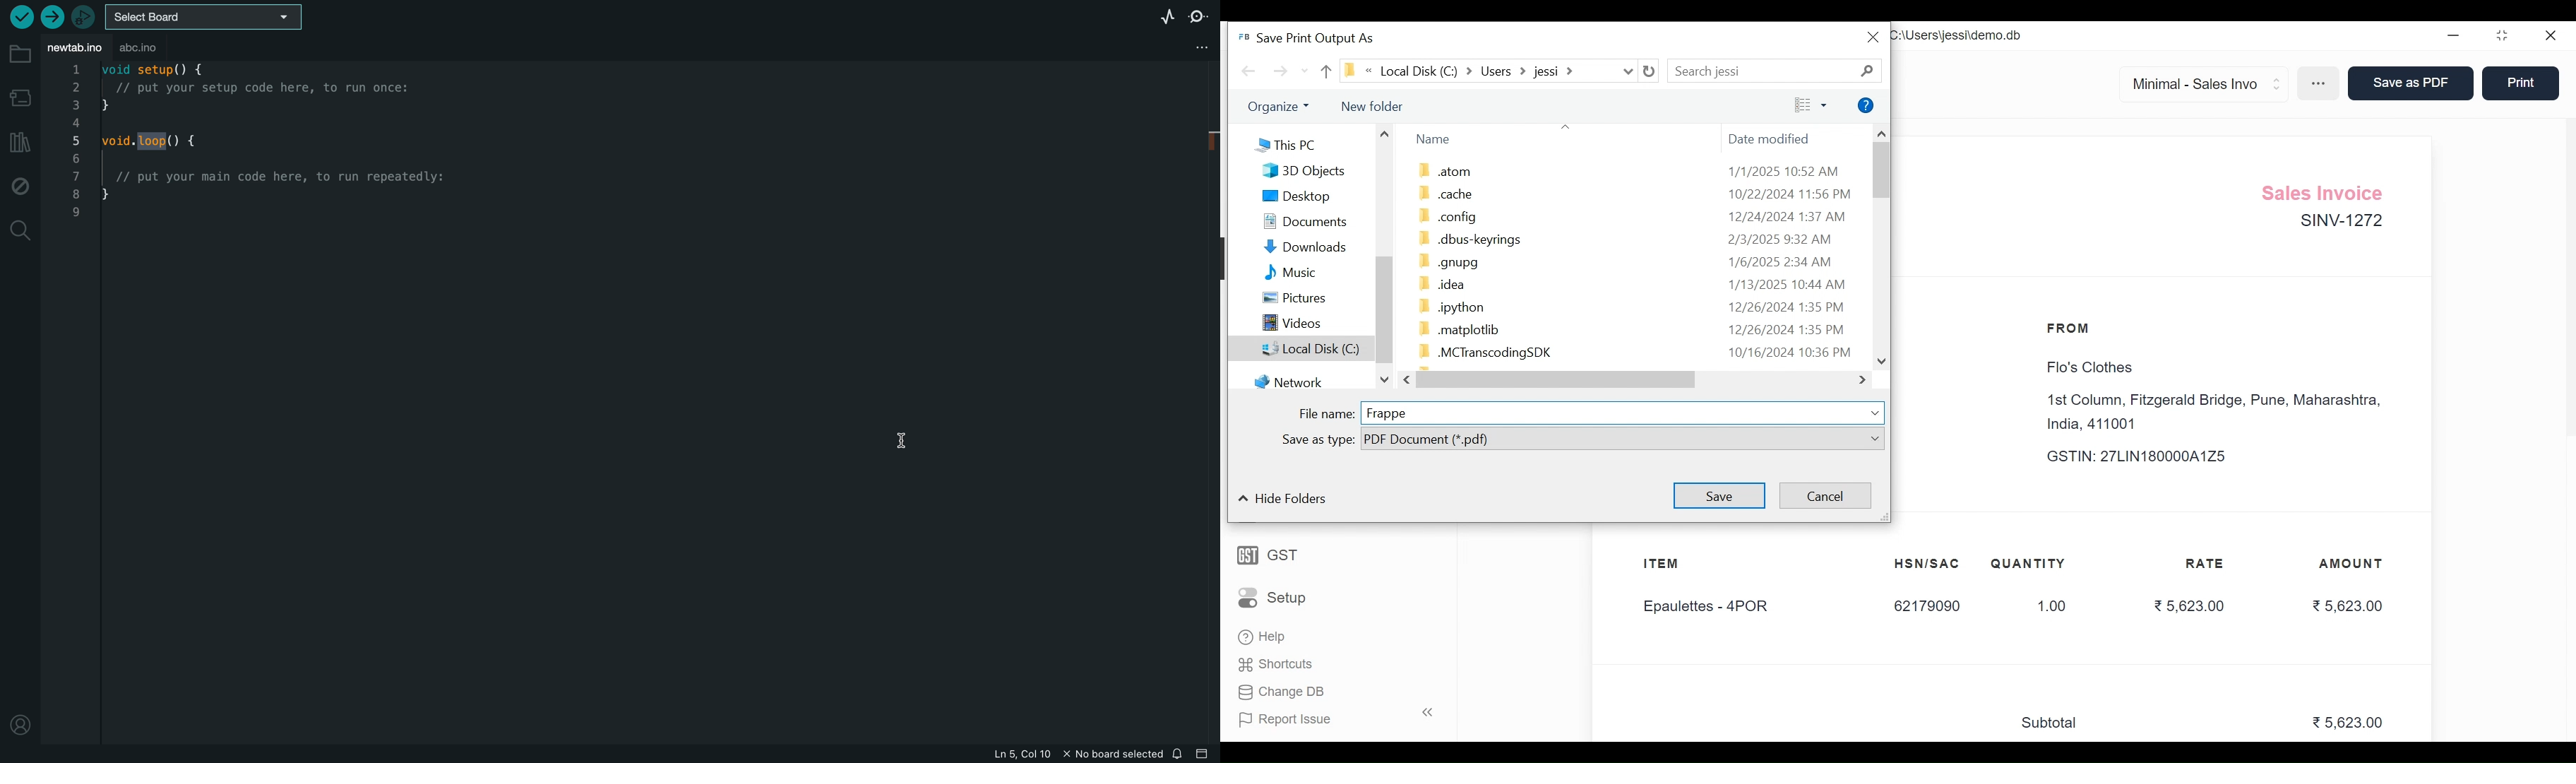 The image size is (2576, 784). I want to click on 2/3/2025 9:32 AM, so click(1782, 239).